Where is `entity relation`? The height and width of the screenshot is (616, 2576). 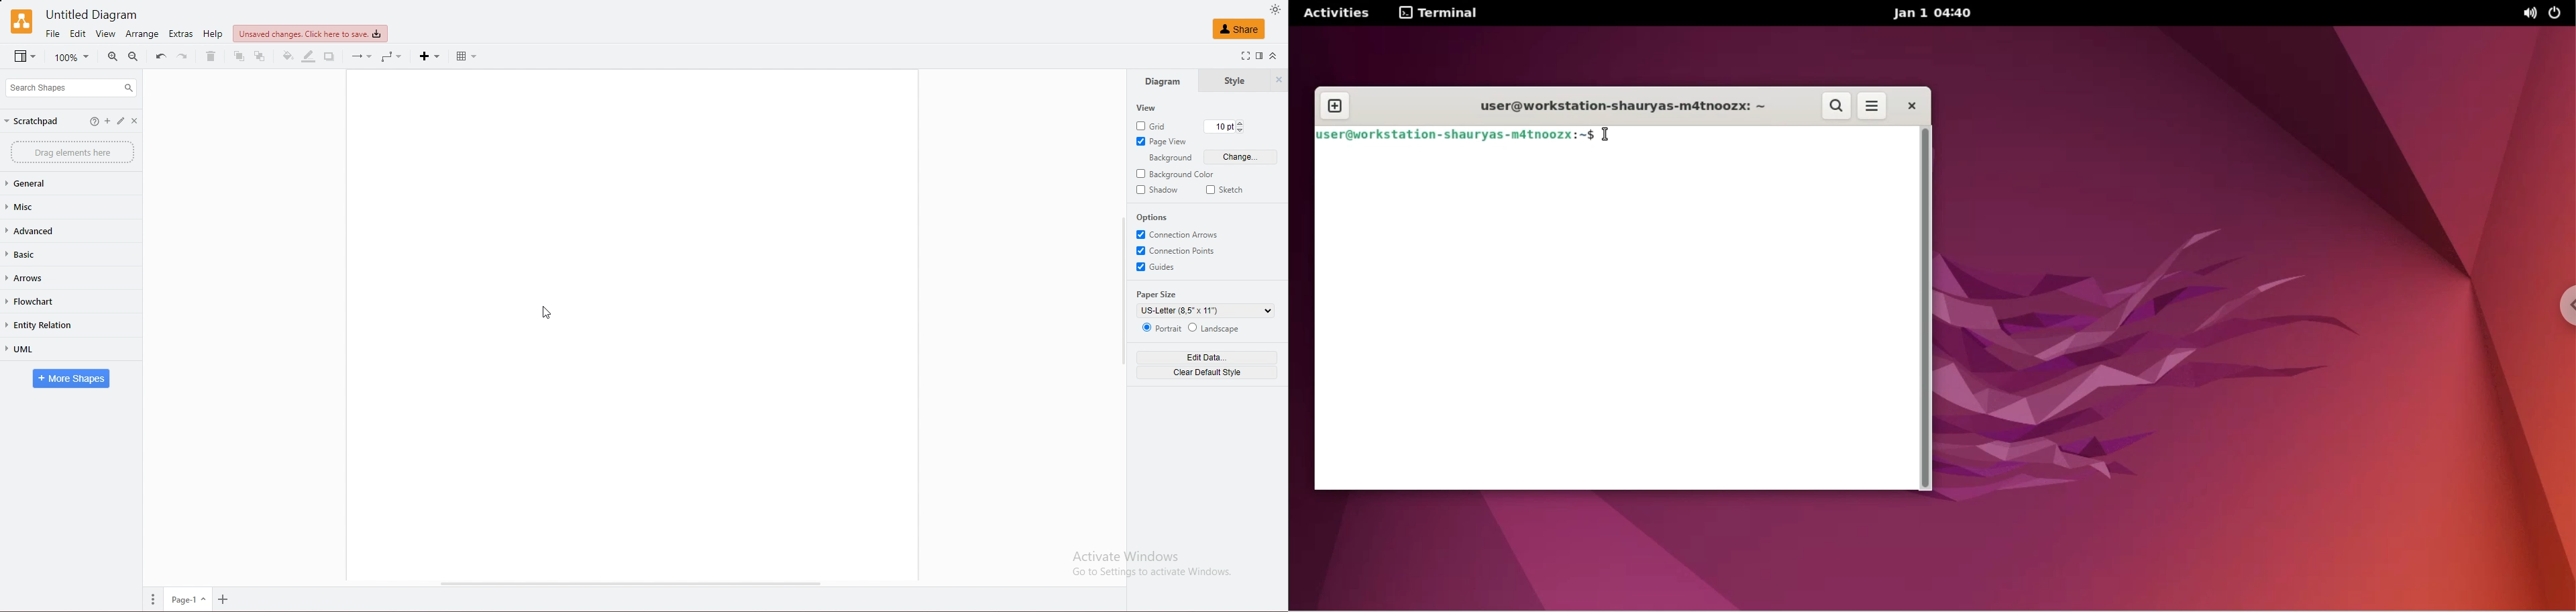 entity relation is located at coordinates (49, 325).